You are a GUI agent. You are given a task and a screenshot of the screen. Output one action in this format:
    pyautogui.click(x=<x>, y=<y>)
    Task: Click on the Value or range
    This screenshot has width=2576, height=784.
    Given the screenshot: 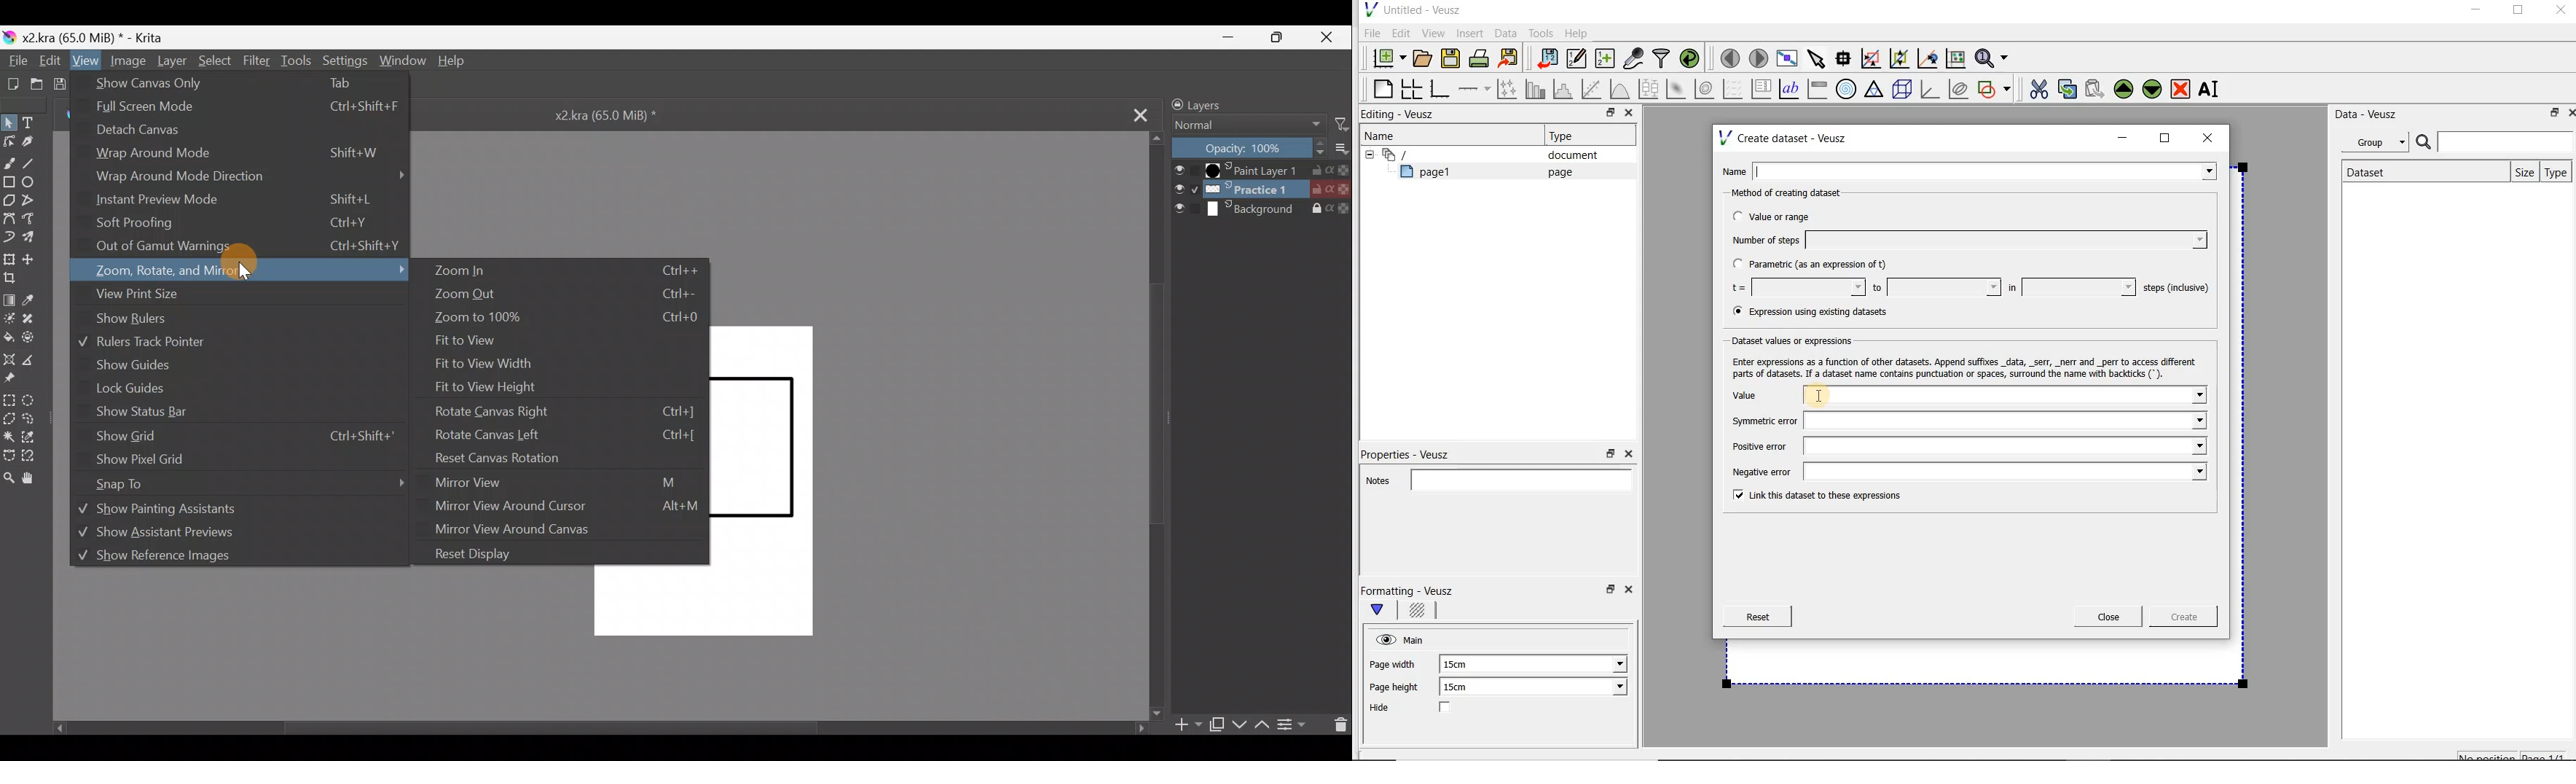 What is the action you would take?
    pyautogui.click(x=1784, y=214)
    